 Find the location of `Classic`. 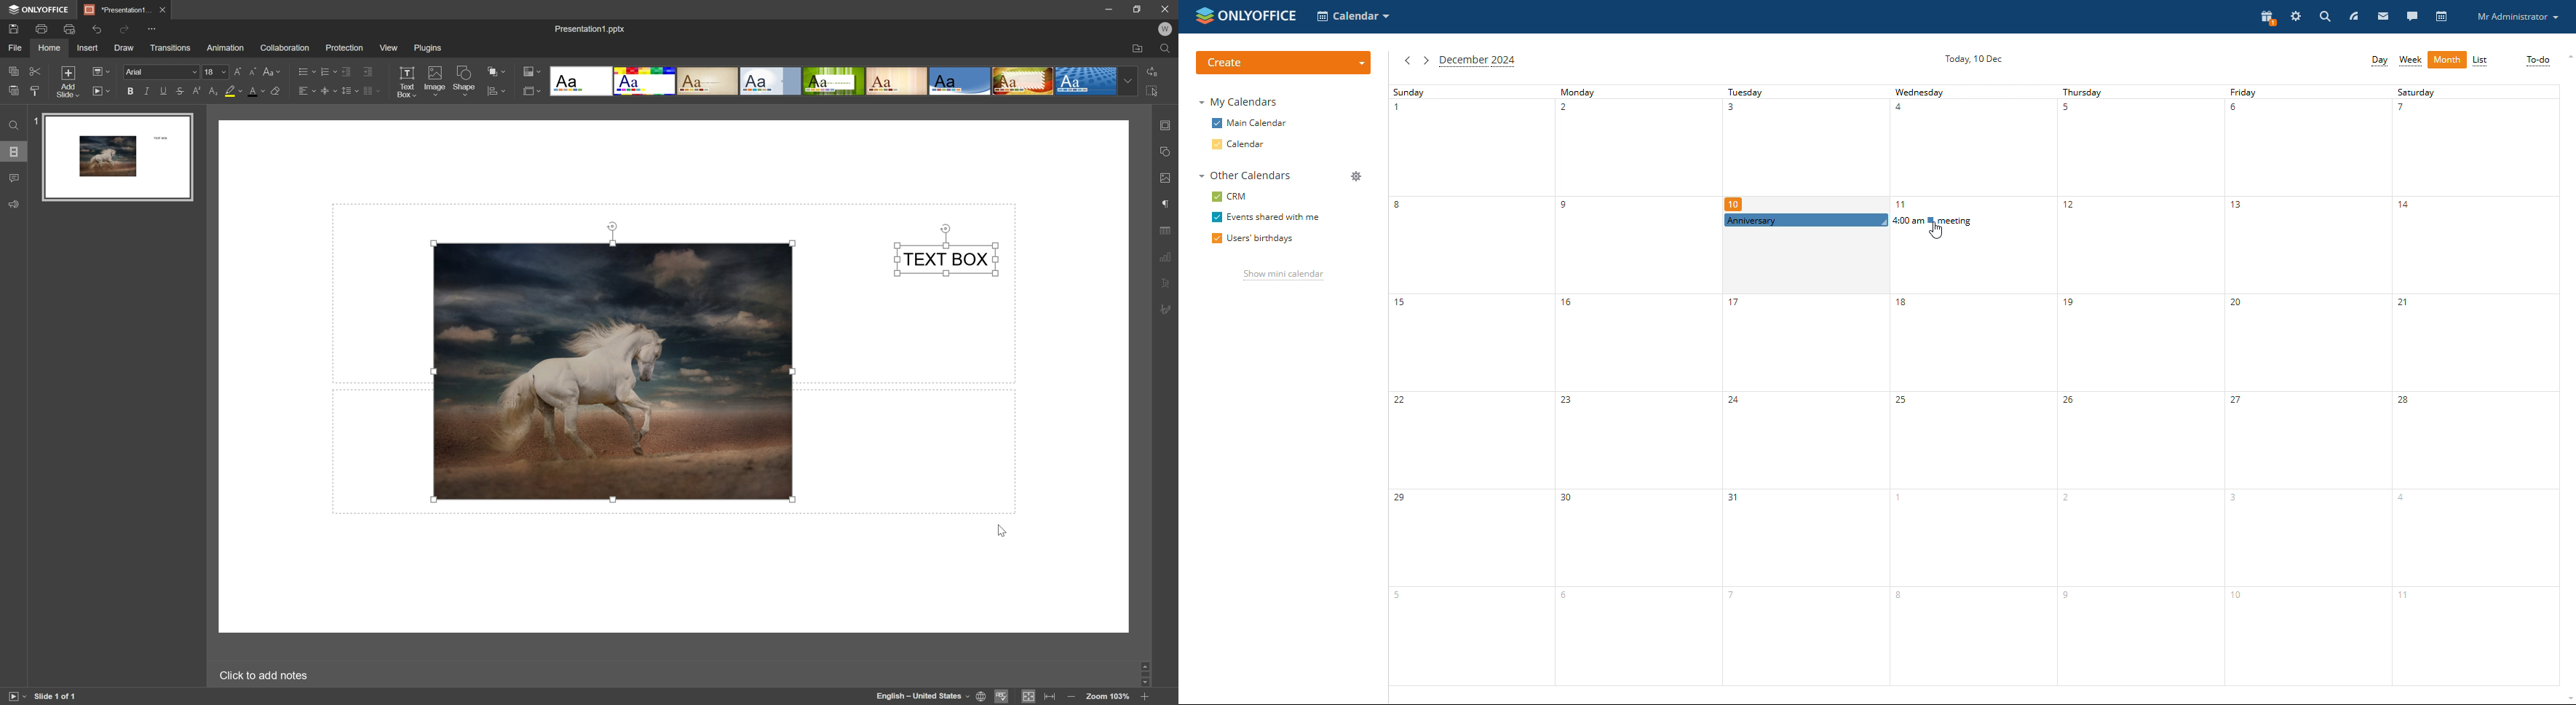

Classic is located at coordinates (709, 82).